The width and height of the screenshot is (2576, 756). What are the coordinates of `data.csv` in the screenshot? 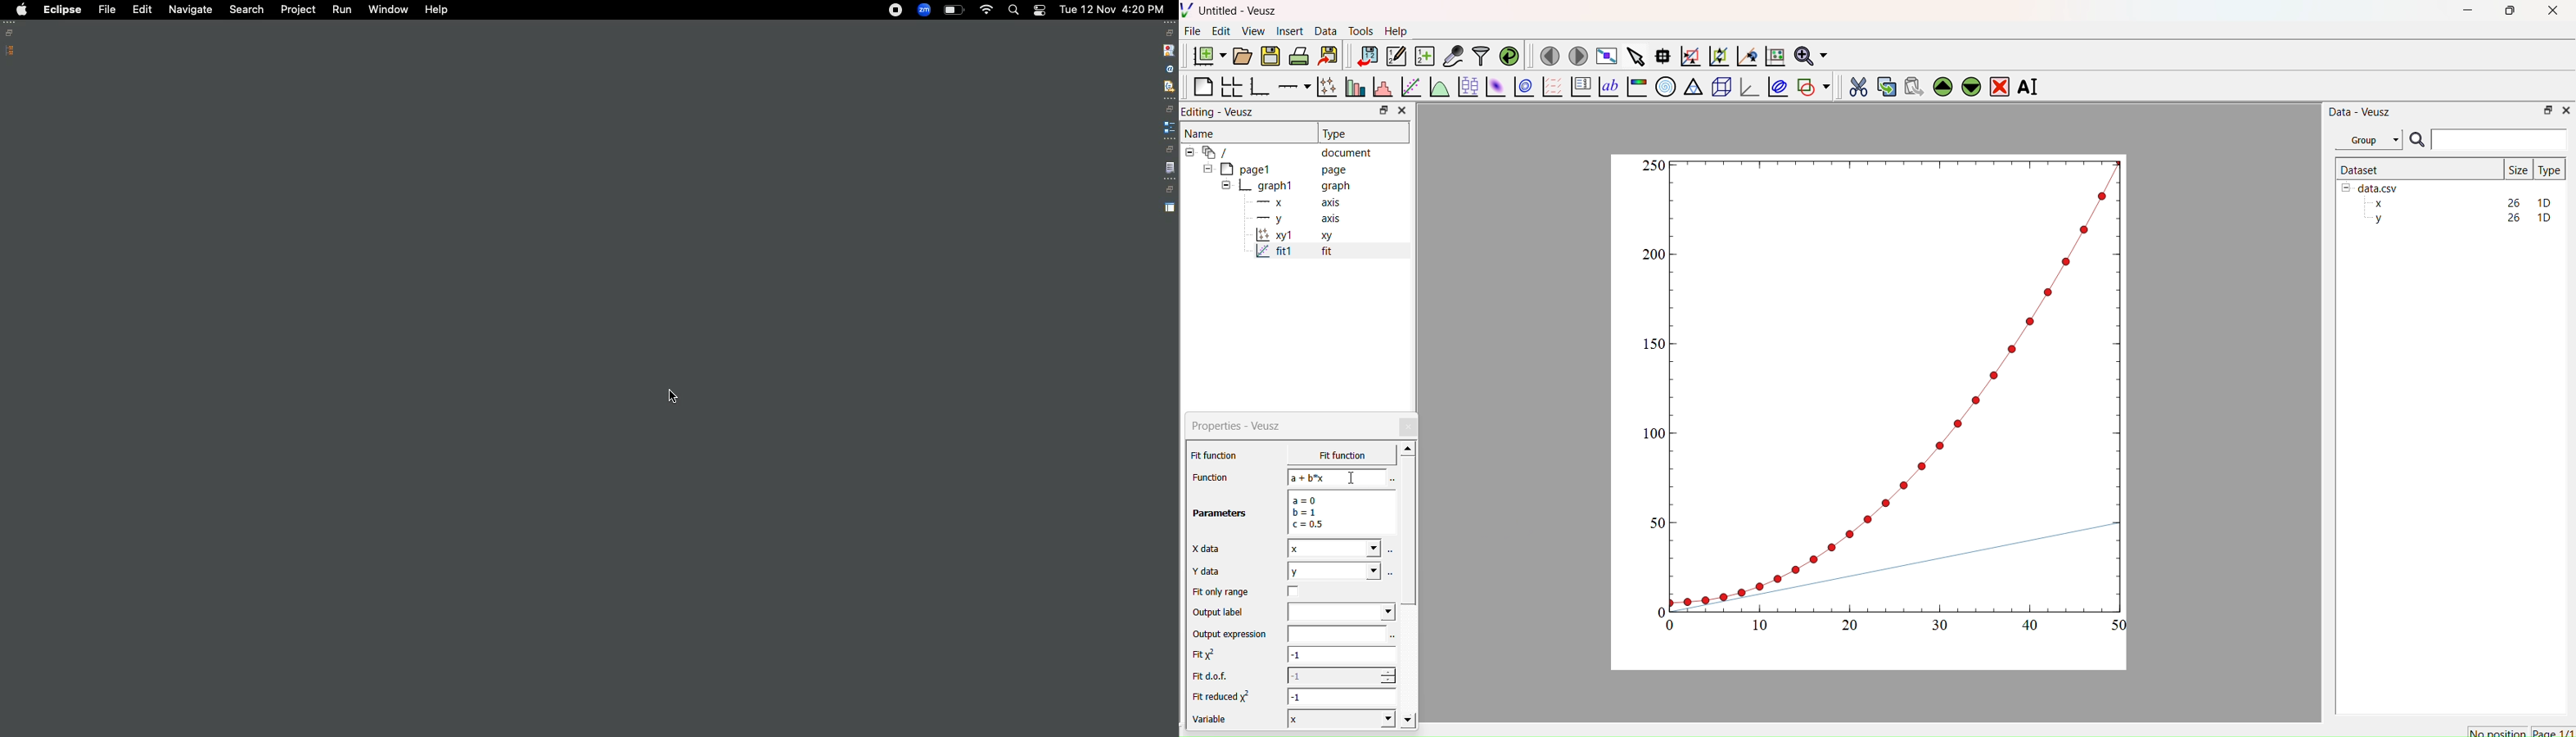 It's located at (2372, 186).